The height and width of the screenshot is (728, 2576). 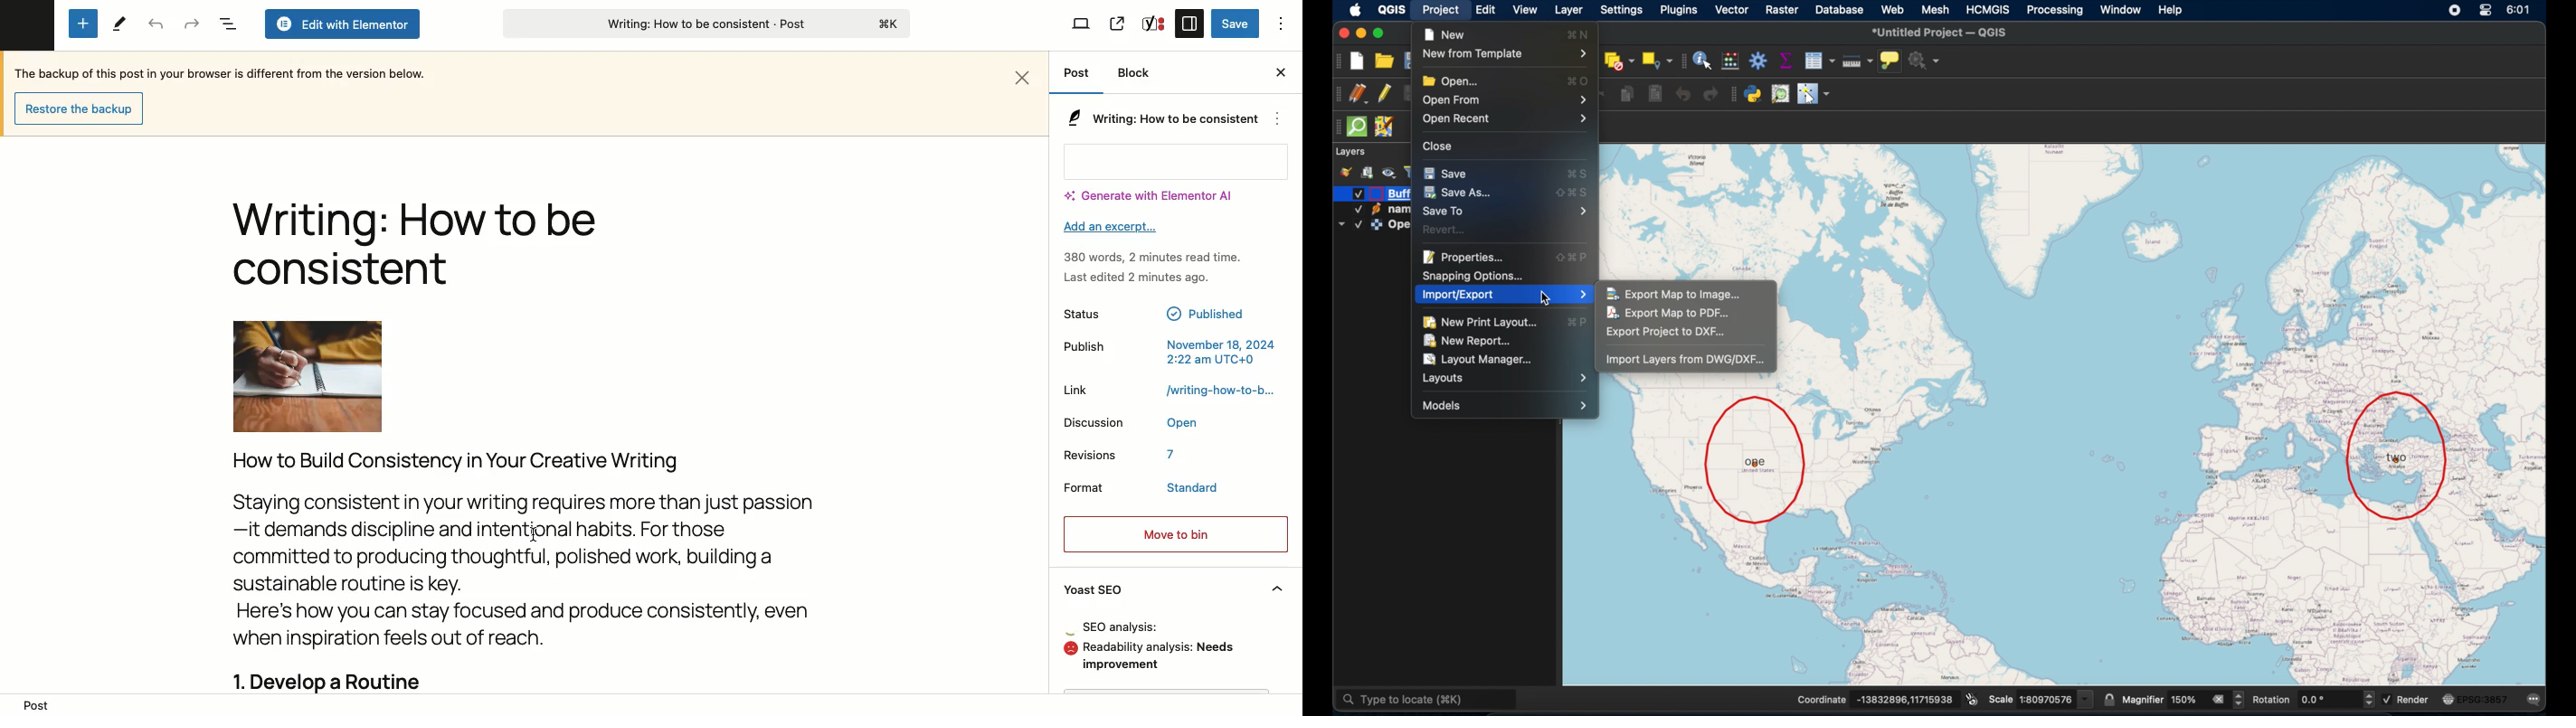 I want to click on layouts, so click(x=1508, y=377).